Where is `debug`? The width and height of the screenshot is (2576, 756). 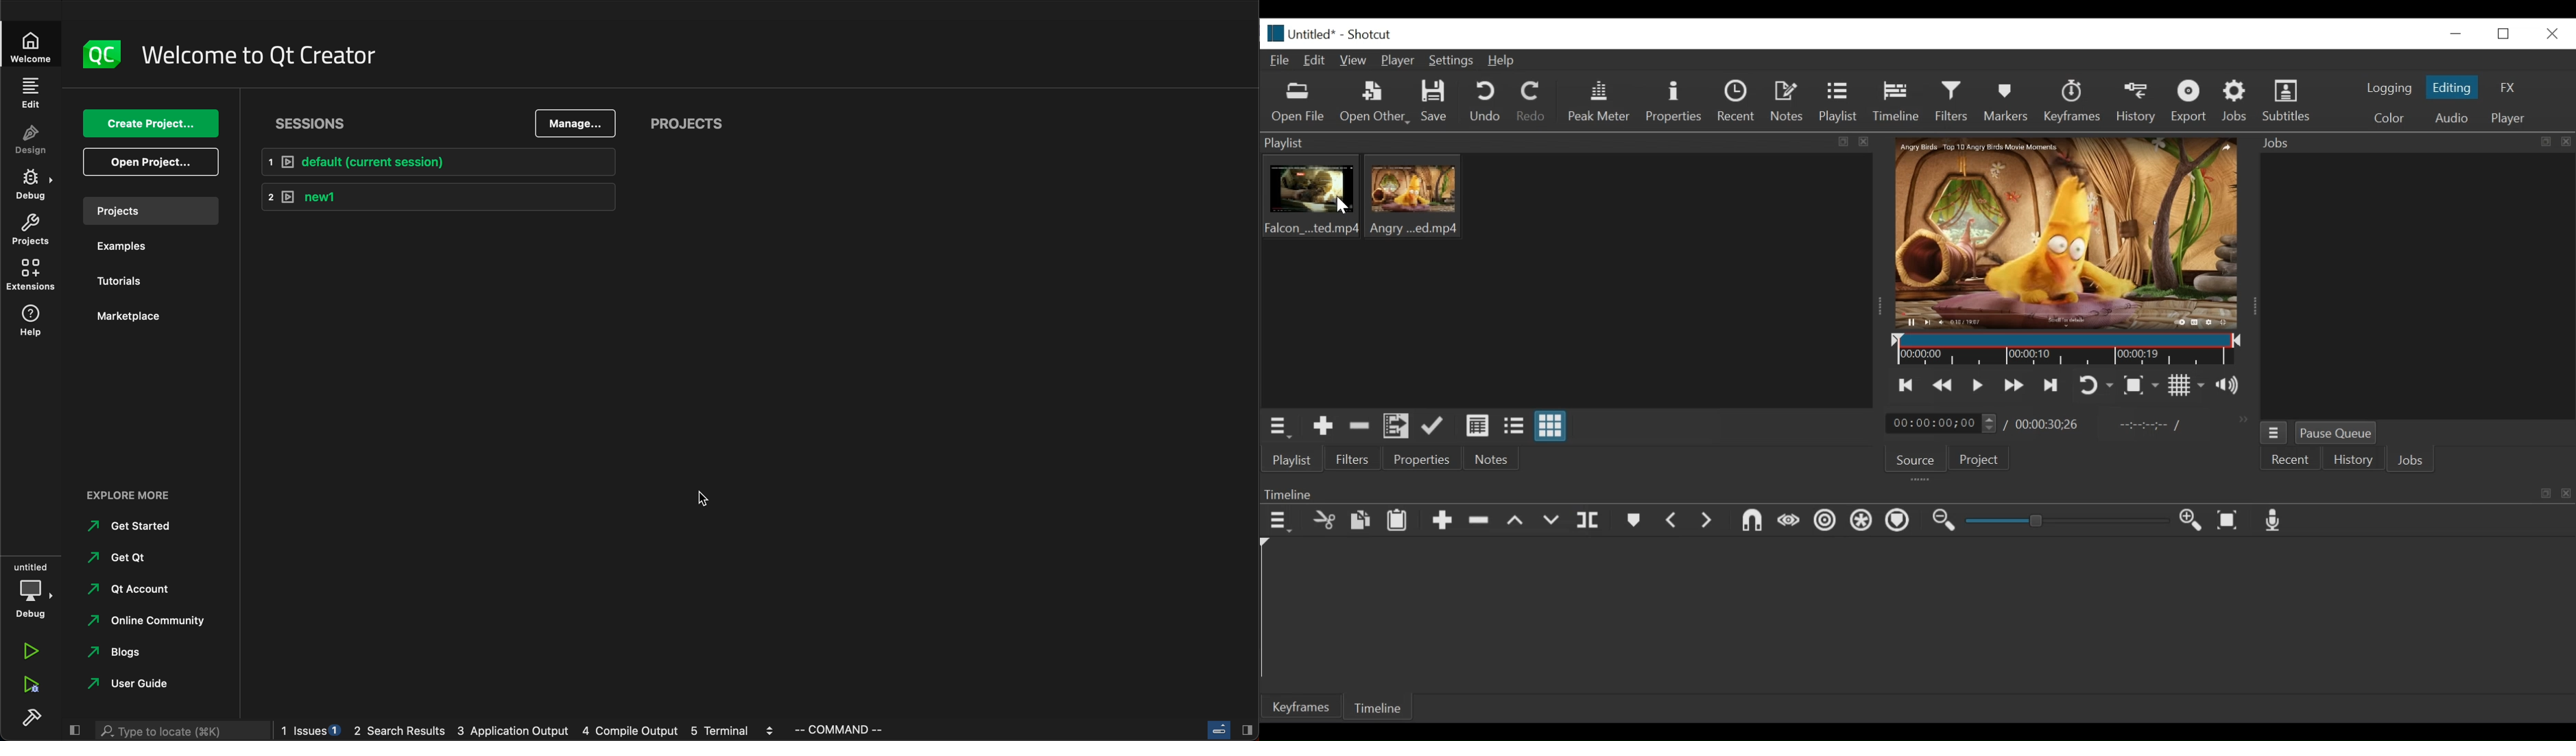
debug is located at coordinates (32, 588).